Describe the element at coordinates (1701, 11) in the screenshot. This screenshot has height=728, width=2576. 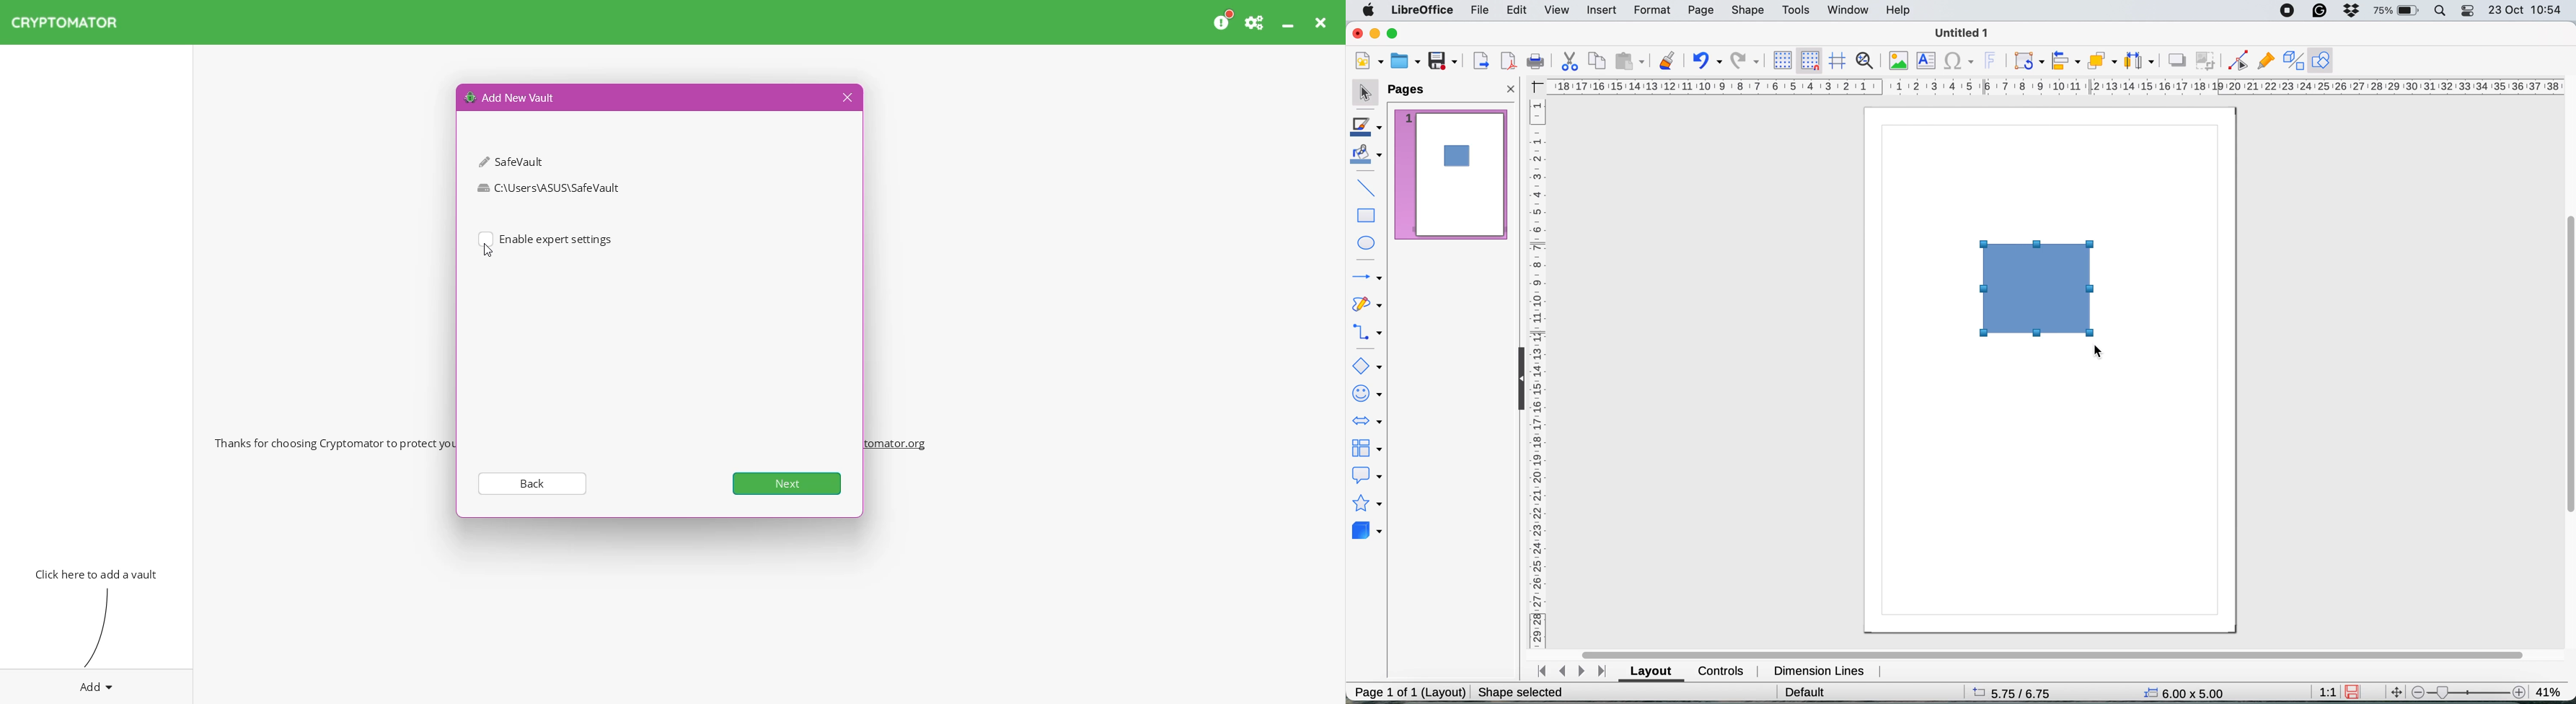
I see `page` at that location.